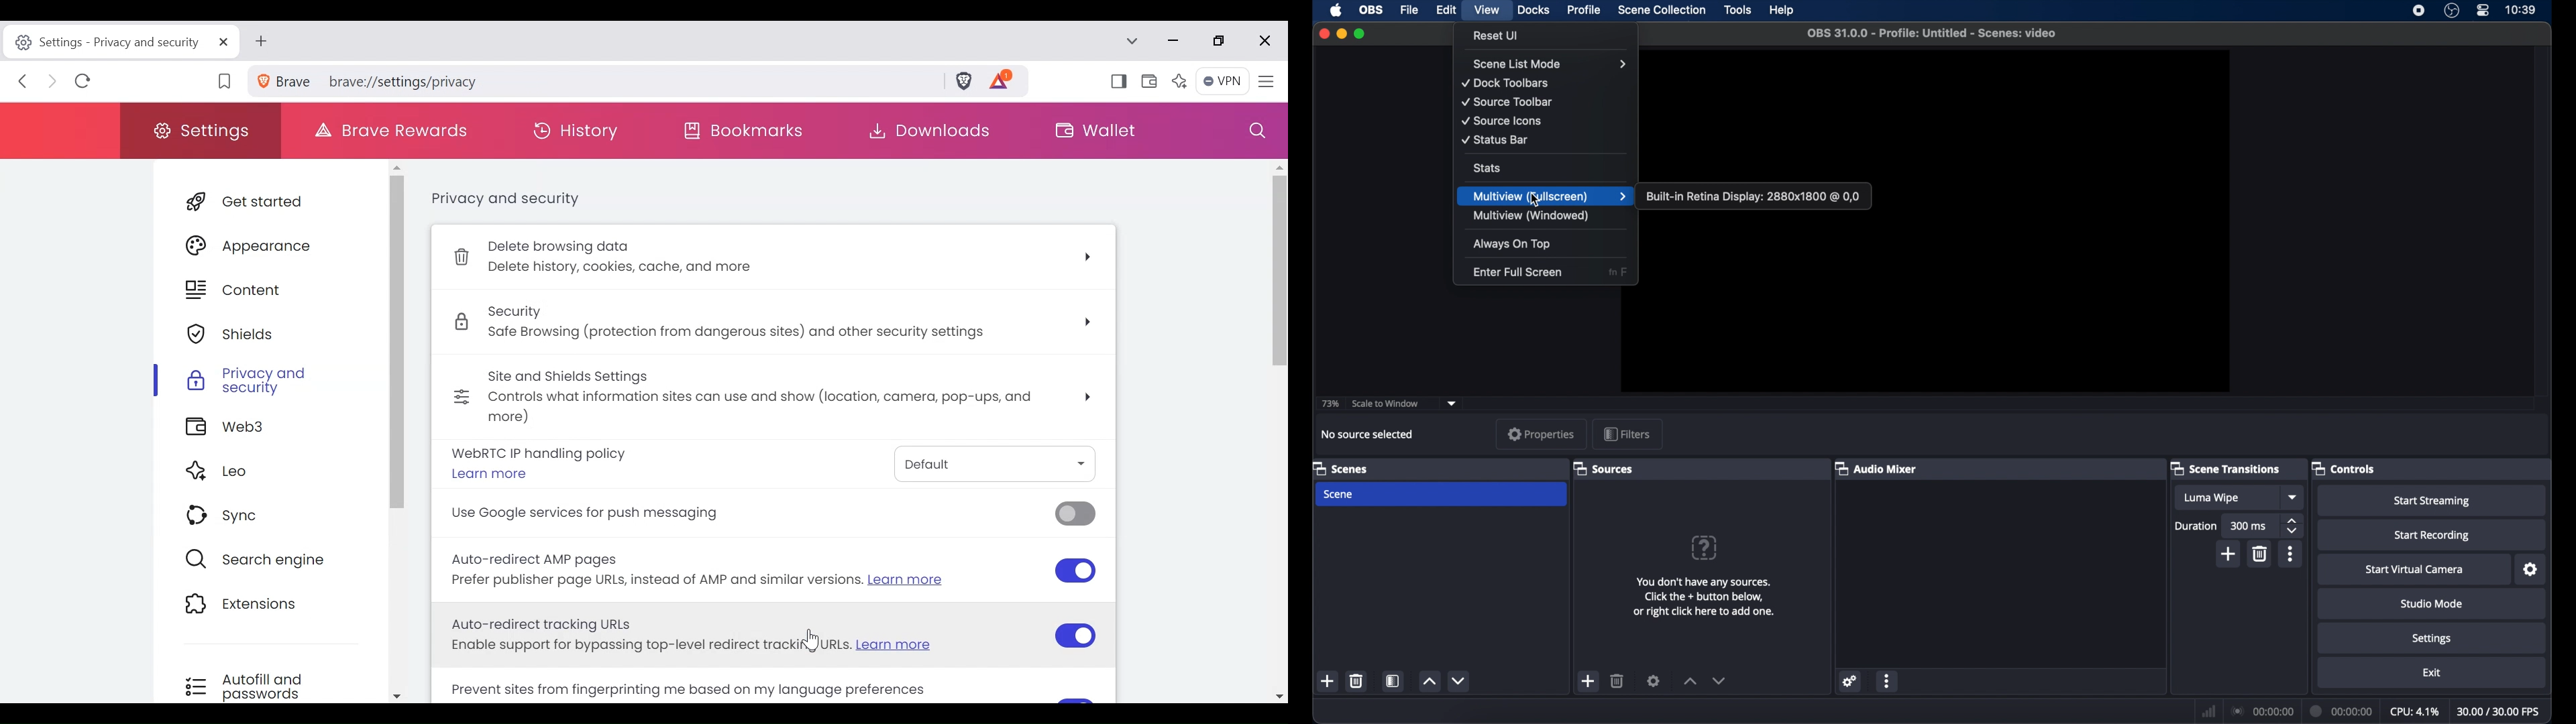 The image size is (2576, 728). I want to click on more options, so click(2290, 554).